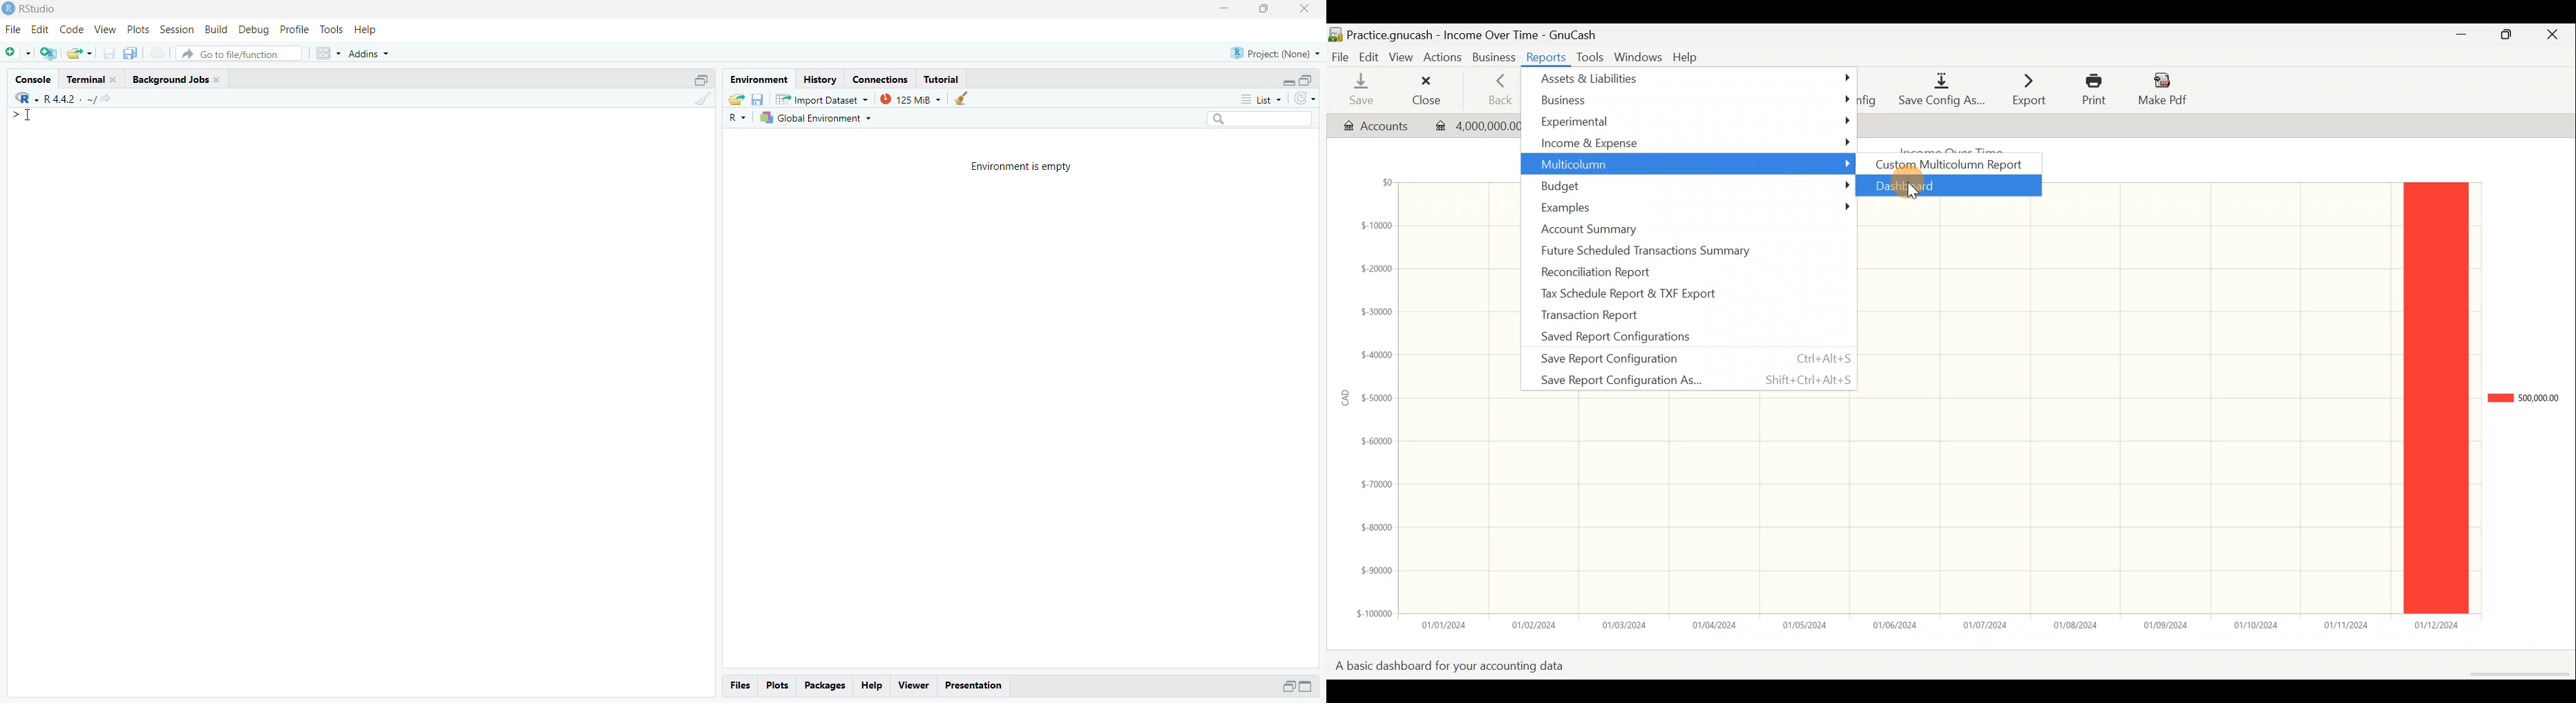 This screenshot has height=728, width=2576. What do you see at coordinates (736, 99) in the screenshot?
I see `load workspace` at bounding box center [736, 99].